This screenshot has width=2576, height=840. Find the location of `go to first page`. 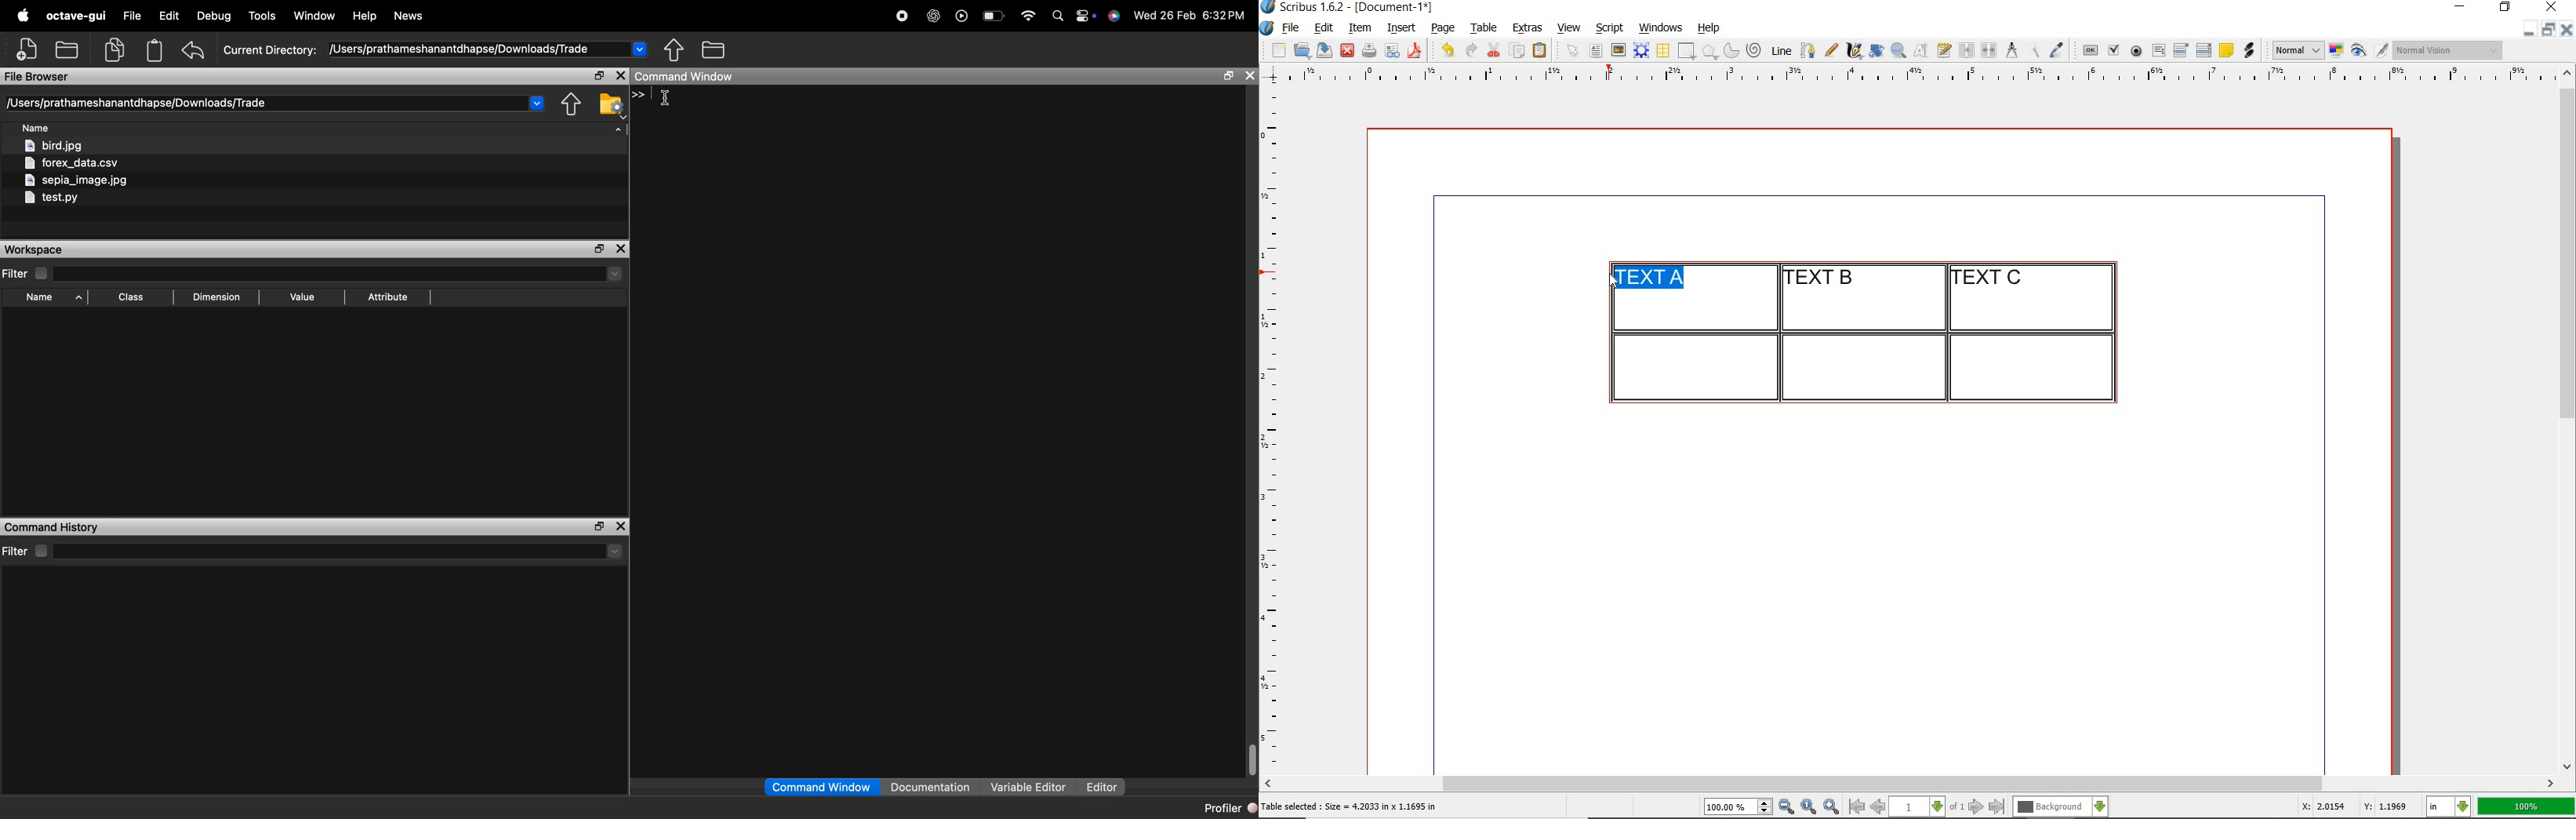

go to first page is located at coordinates (1855, 806).